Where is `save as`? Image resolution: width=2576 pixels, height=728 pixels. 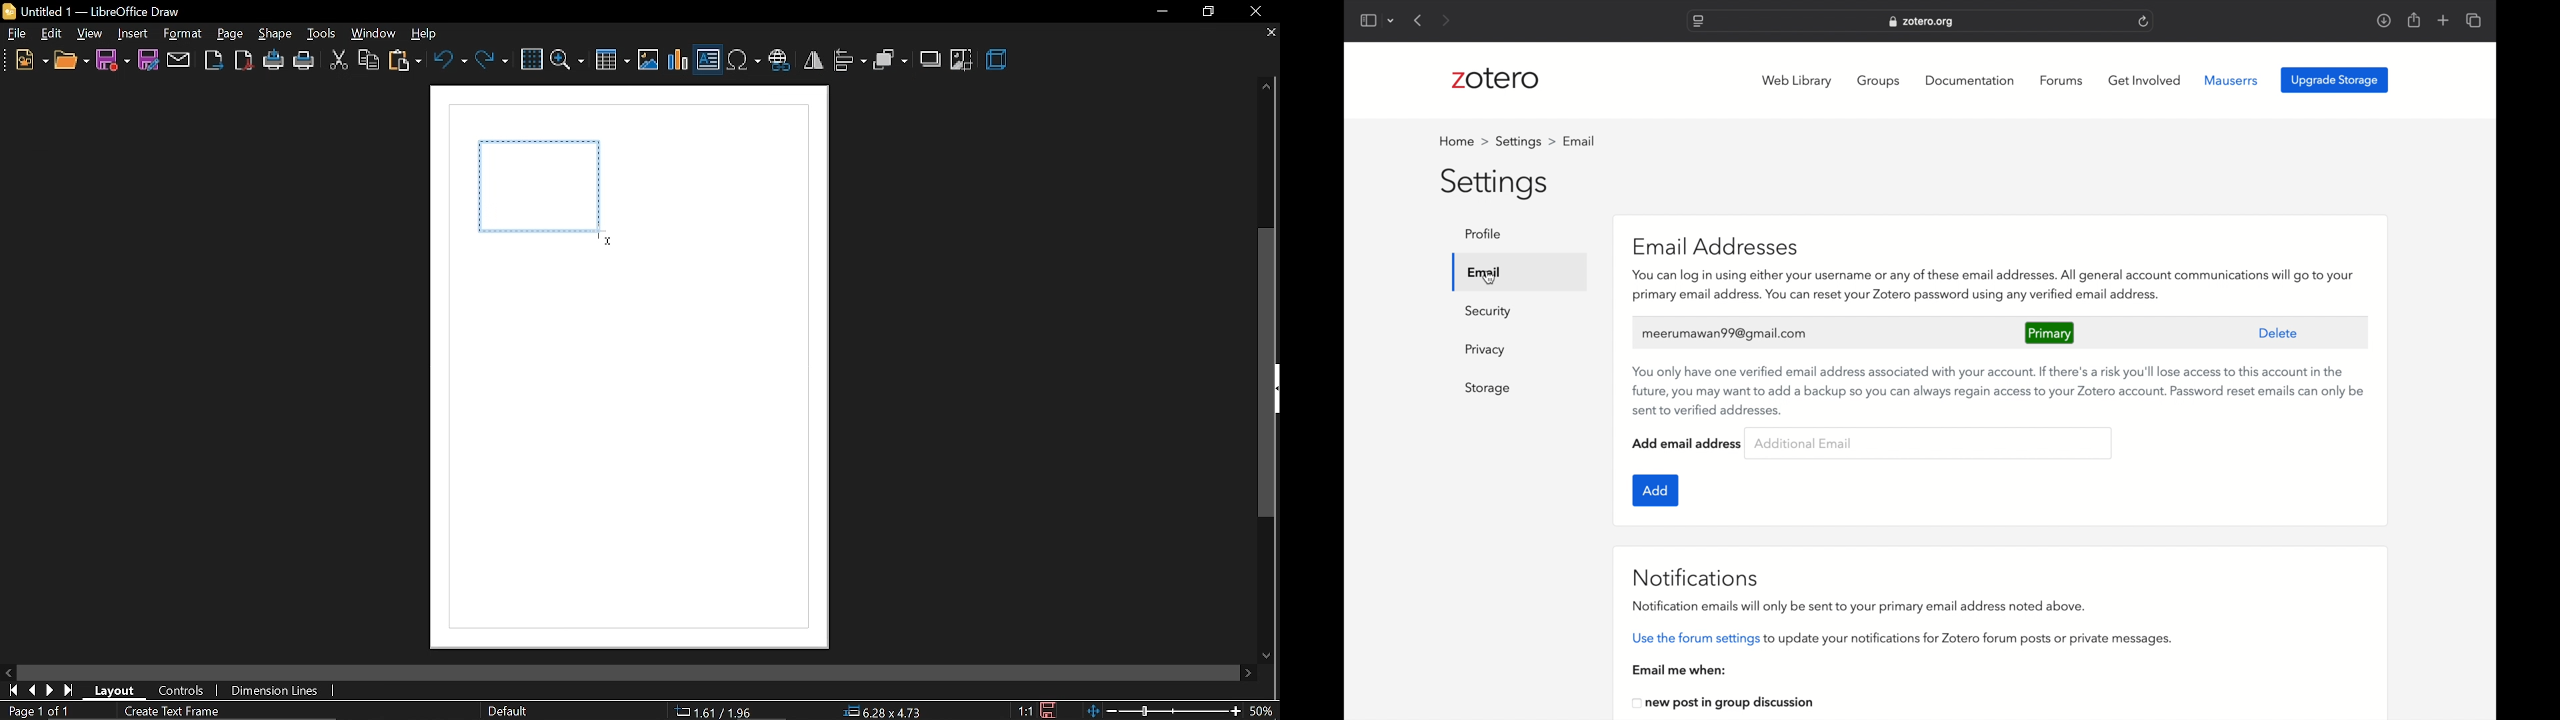
save as is located at coordinates (148, 60).